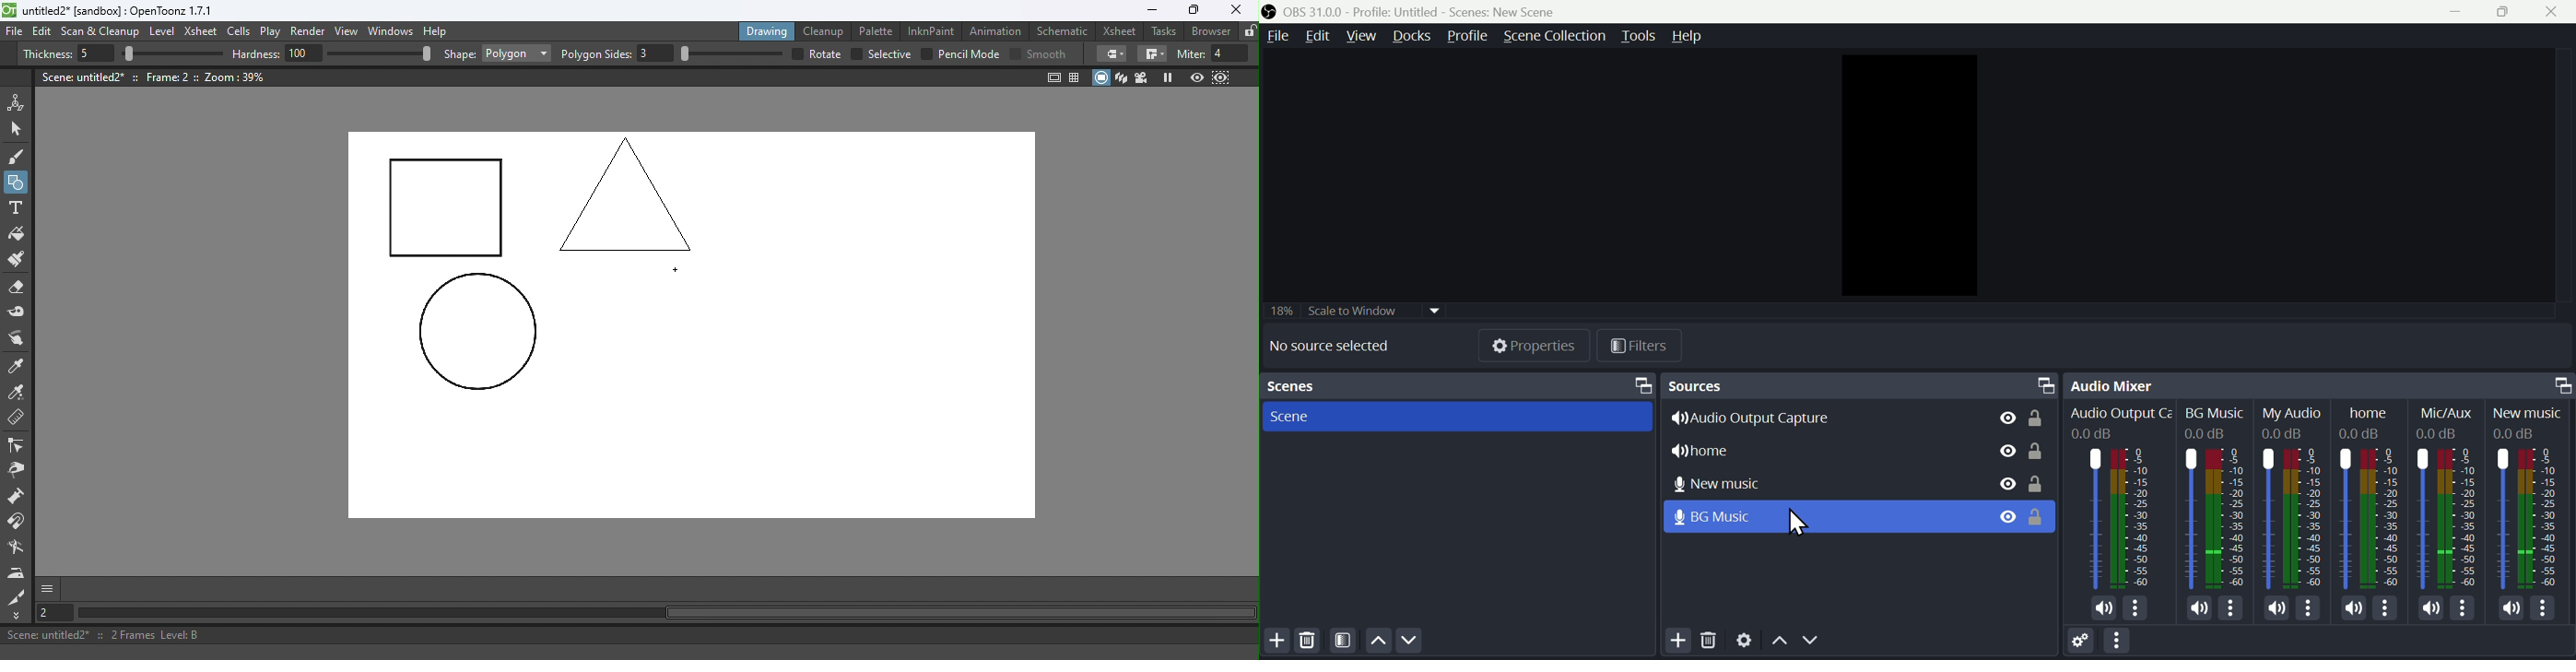 This screenshot has width=2576, height=672. I want to click on Maximise, so click(2505, 11).